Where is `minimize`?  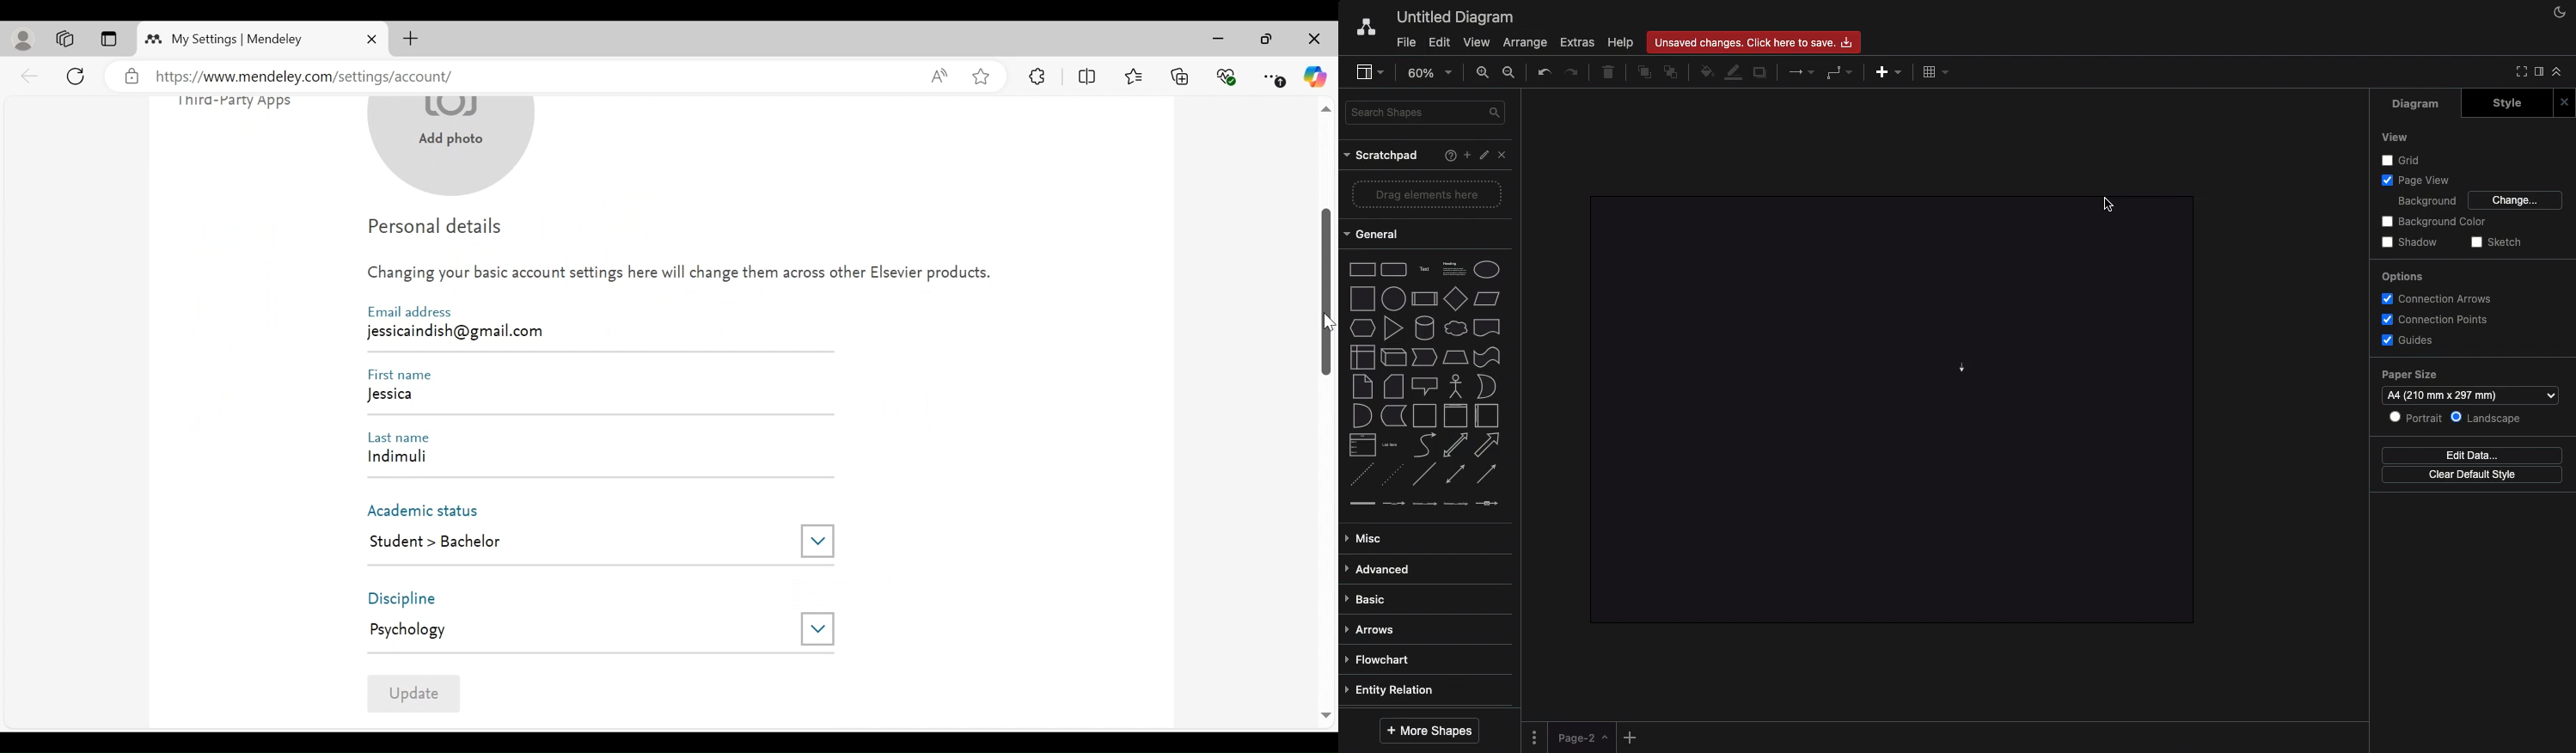
minimize is located at coordinates (1222, 39).